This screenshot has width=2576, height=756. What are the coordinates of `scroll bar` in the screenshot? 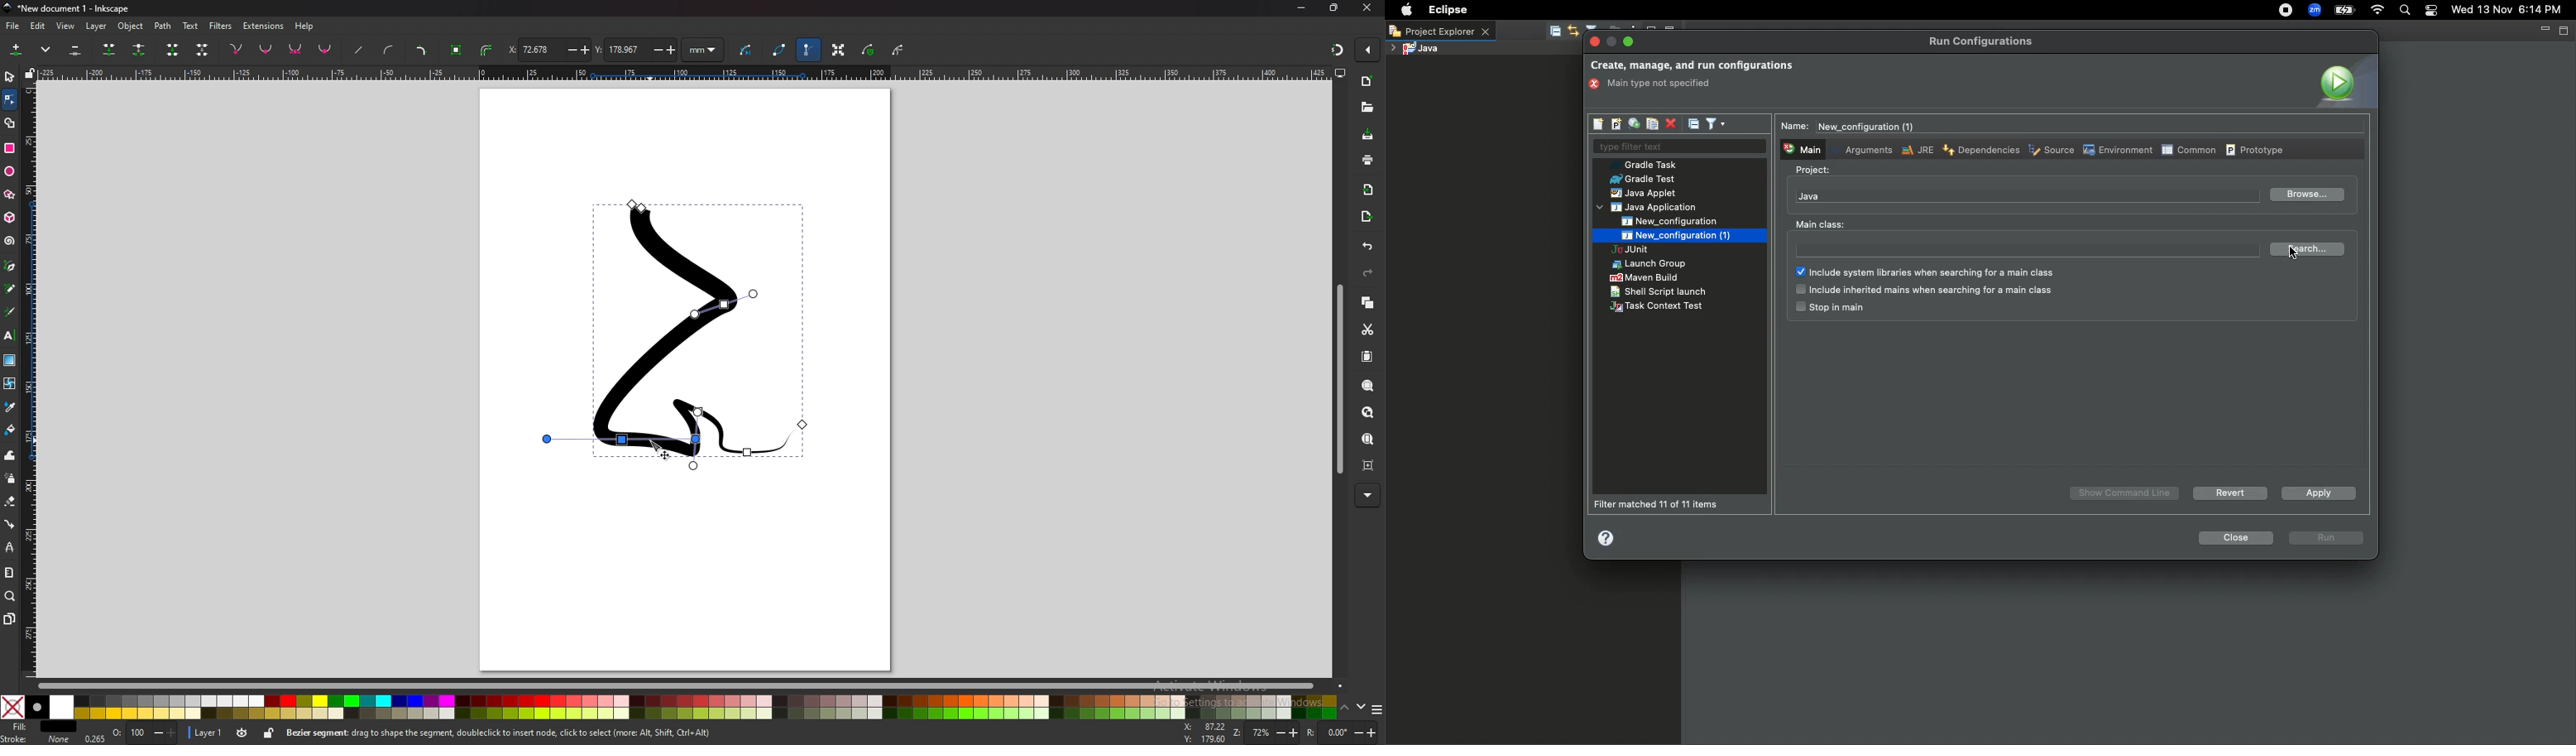 It's located at (1338, 380).